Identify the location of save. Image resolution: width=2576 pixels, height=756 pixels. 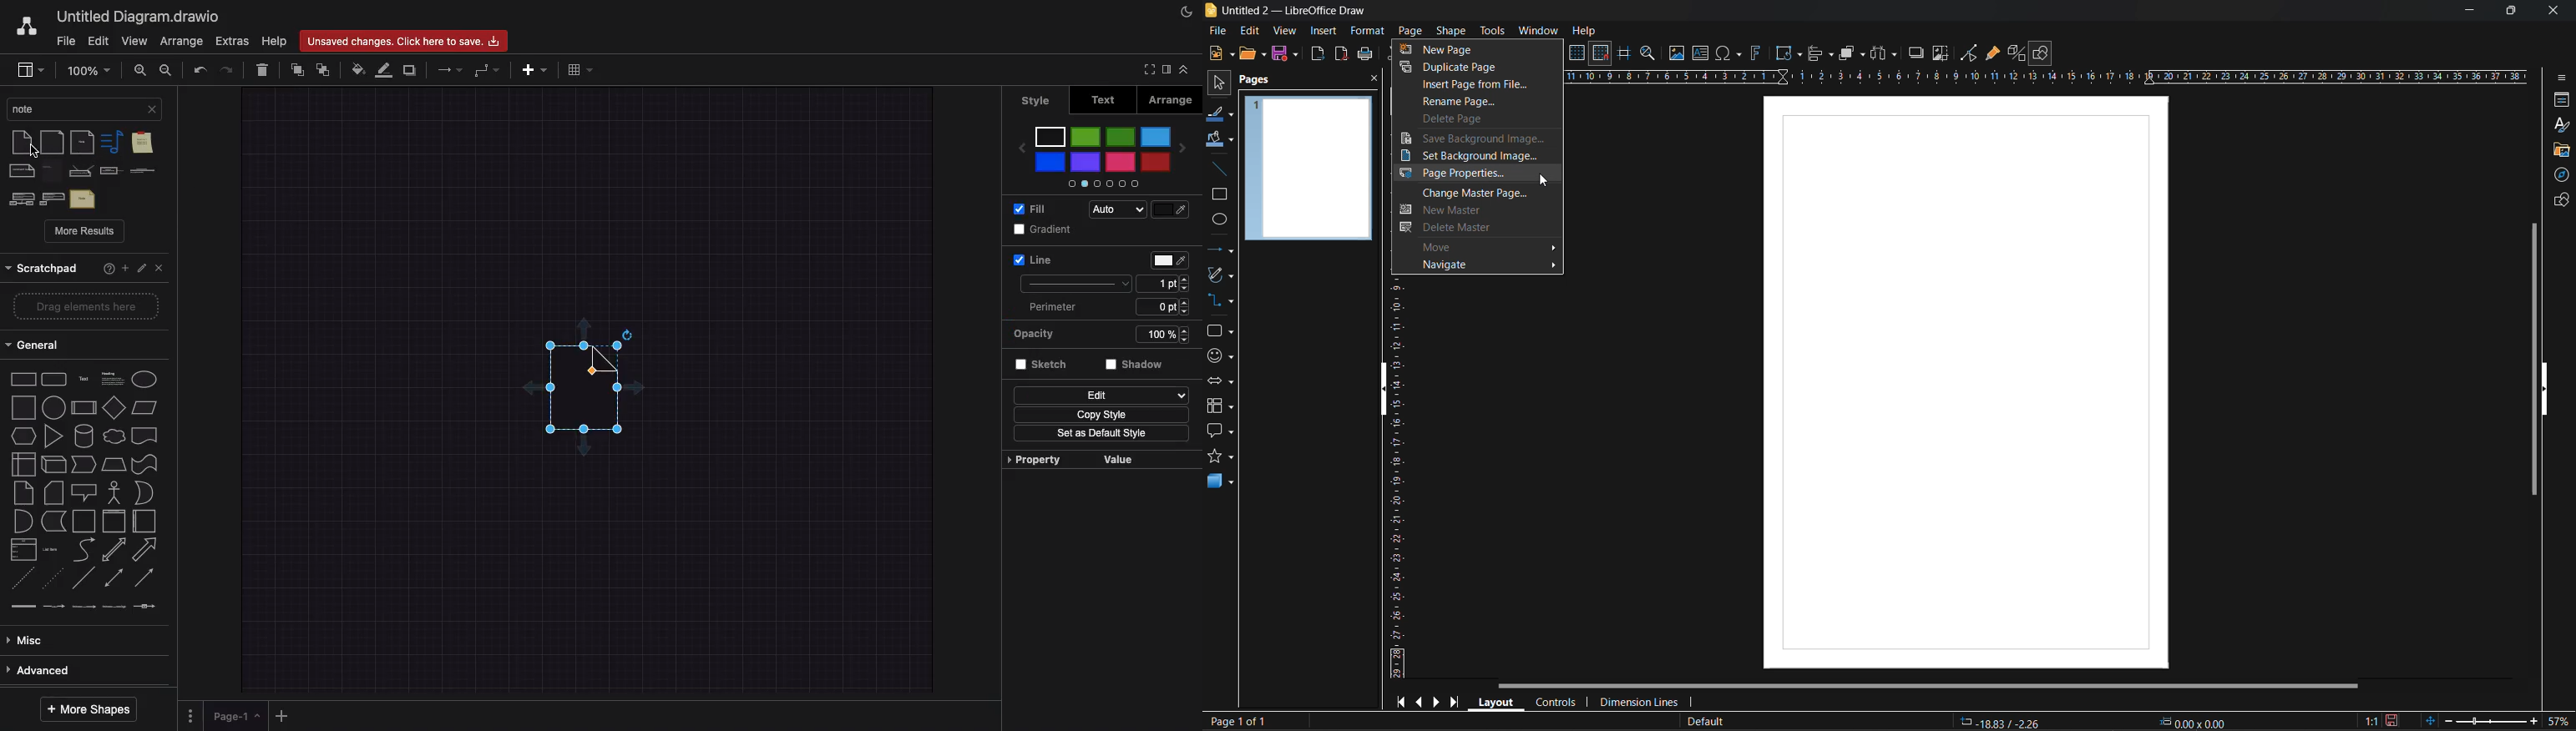
(1287, 55).